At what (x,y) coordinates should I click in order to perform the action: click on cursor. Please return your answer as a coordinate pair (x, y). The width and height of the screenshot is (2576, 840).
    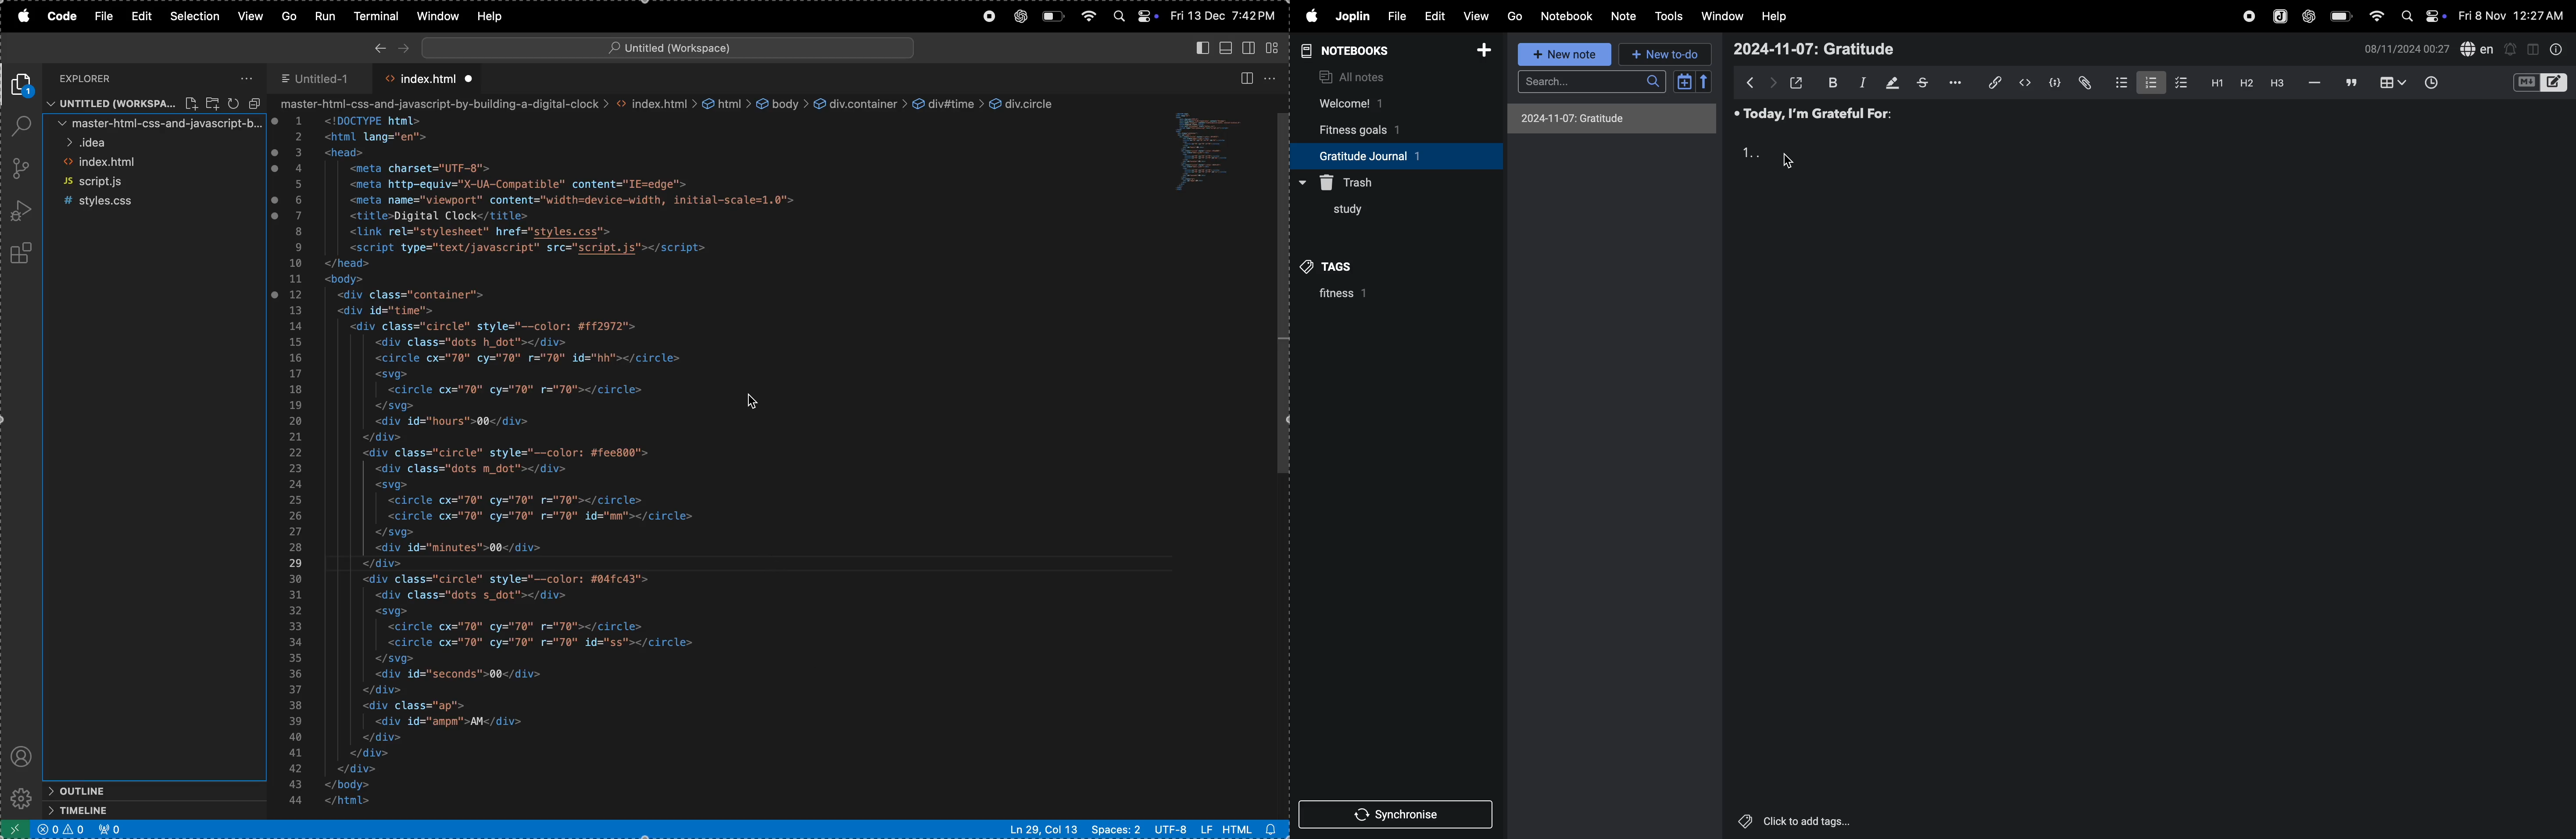
    Looking at the image, I should click on (756, 403).